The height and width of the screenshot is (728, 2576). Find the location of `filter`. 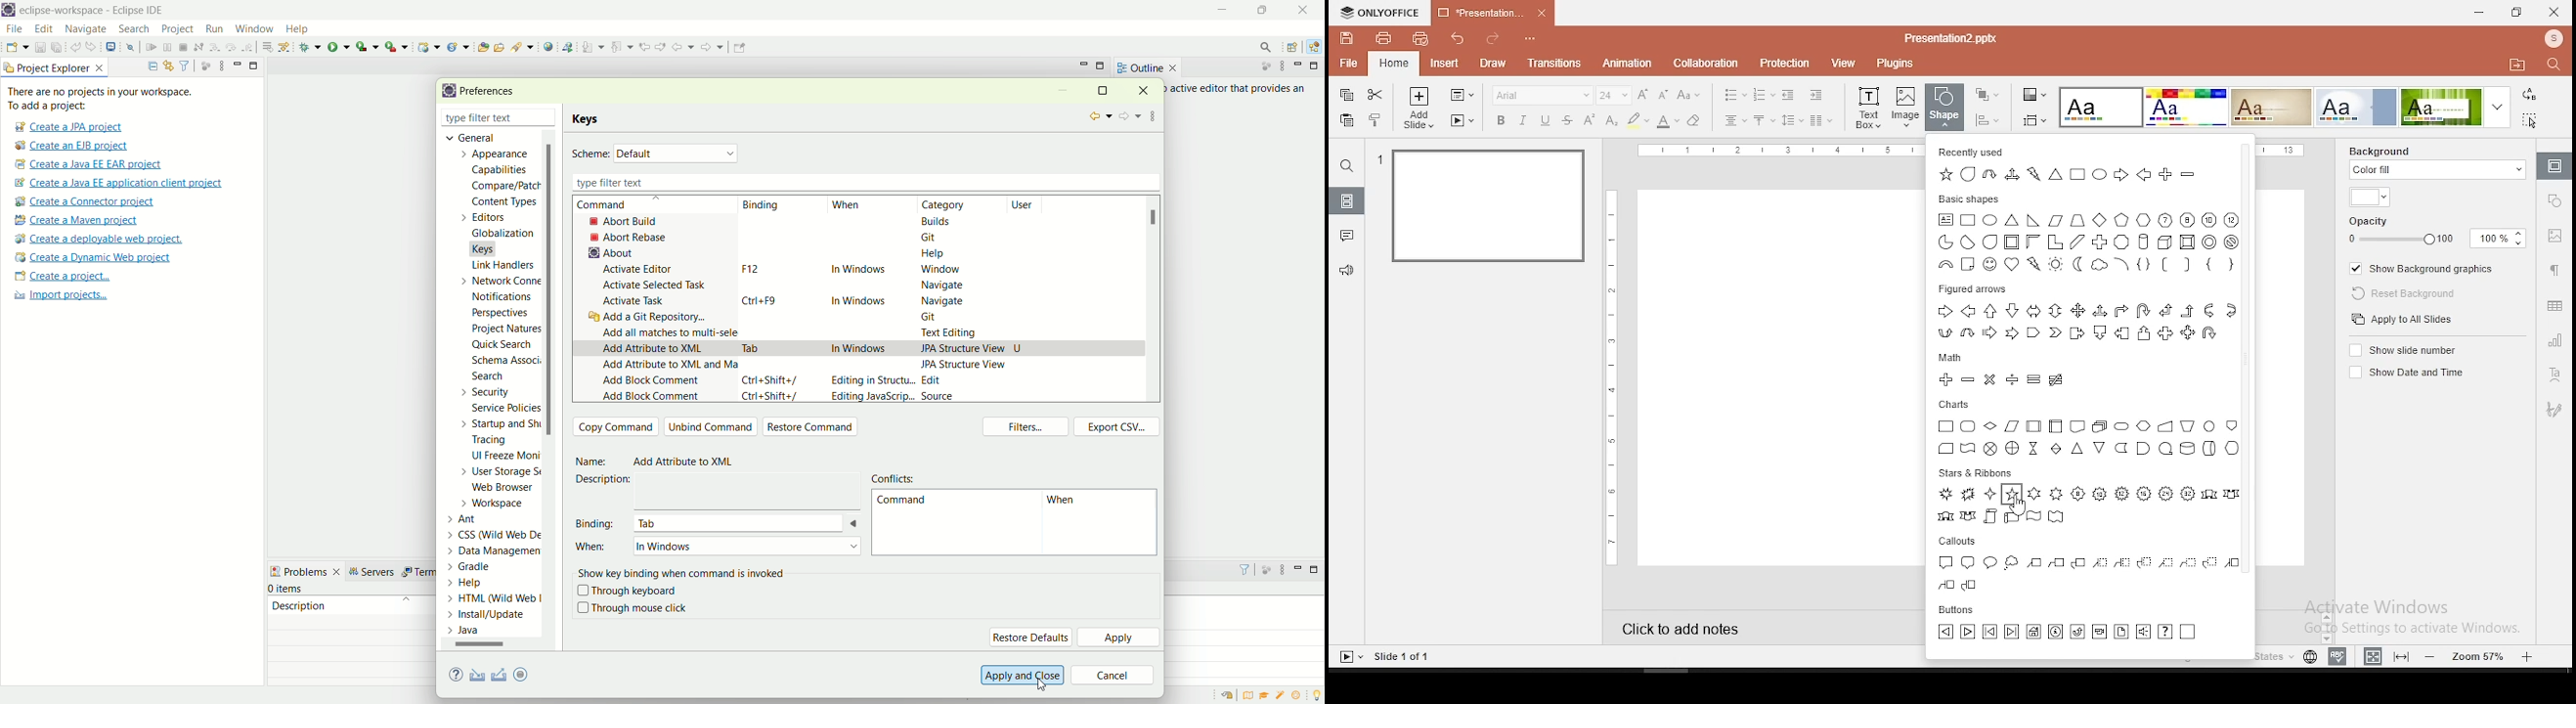

filter is located at coordinates (1239, 569).